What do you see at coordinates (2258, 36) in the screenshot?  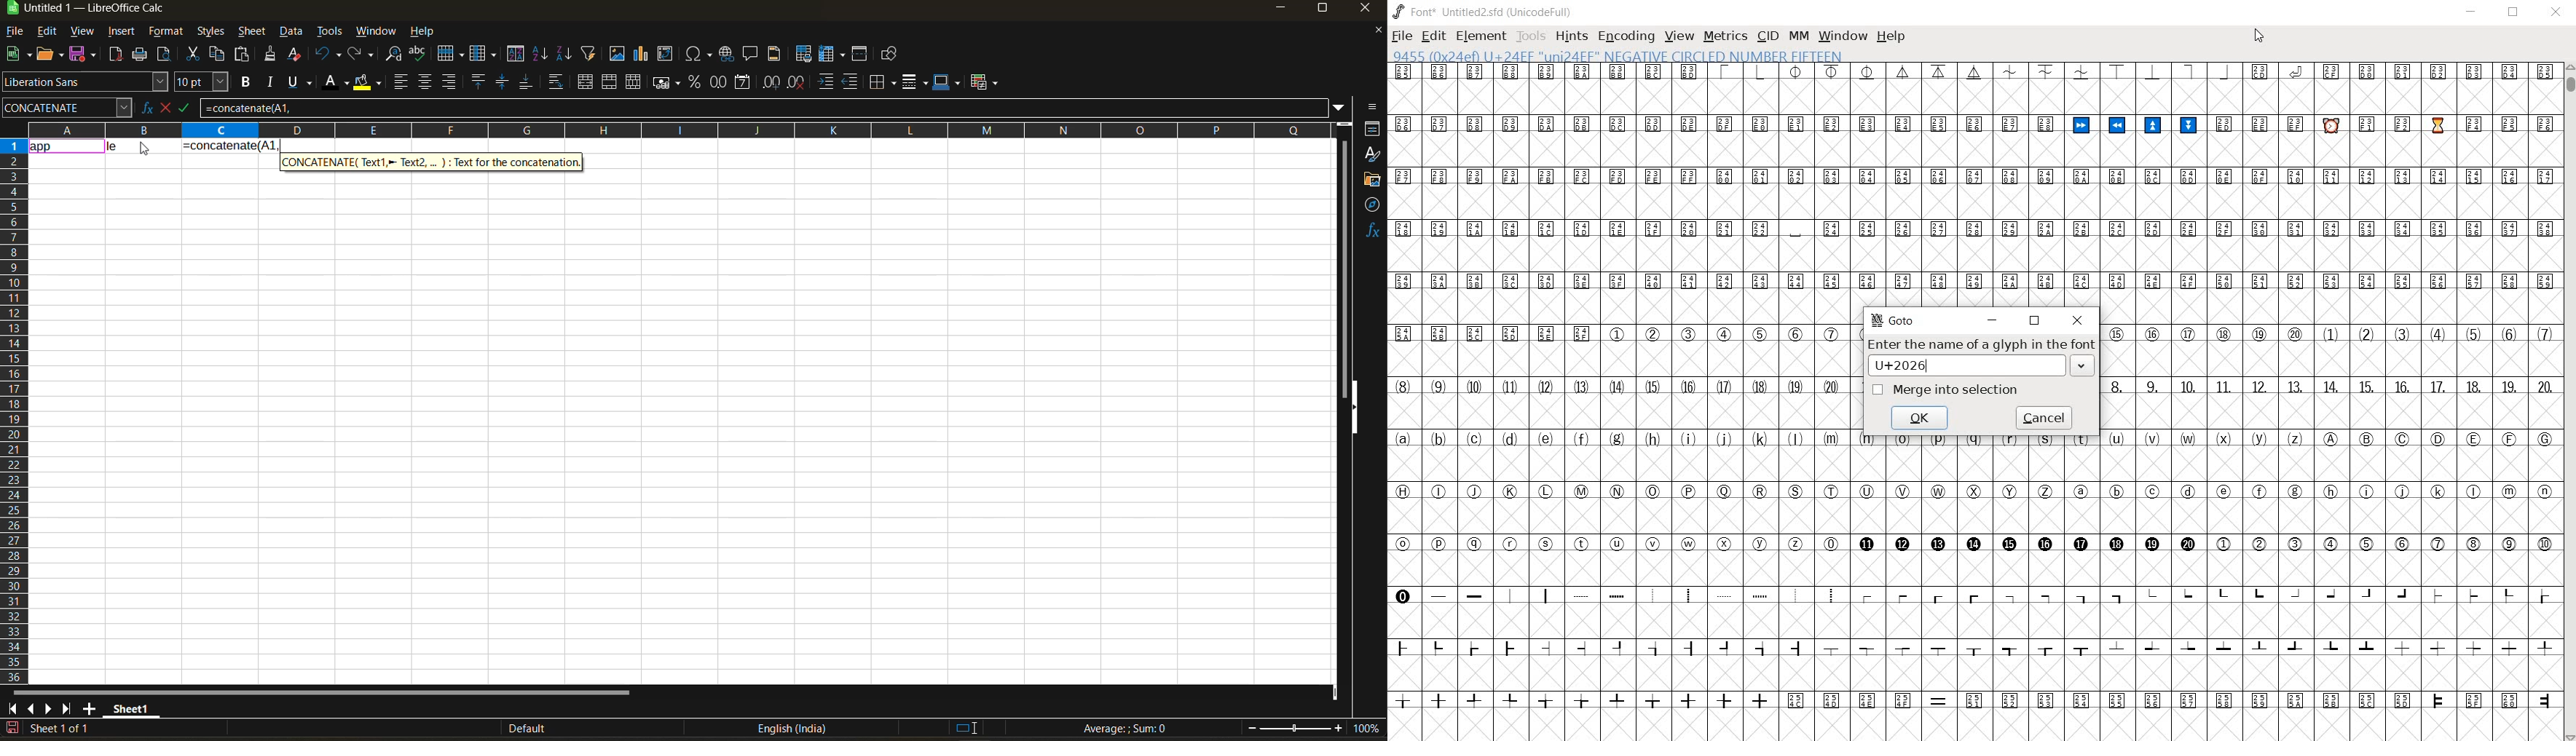 I see `CURSOR` at bounding box center [2258, 36].